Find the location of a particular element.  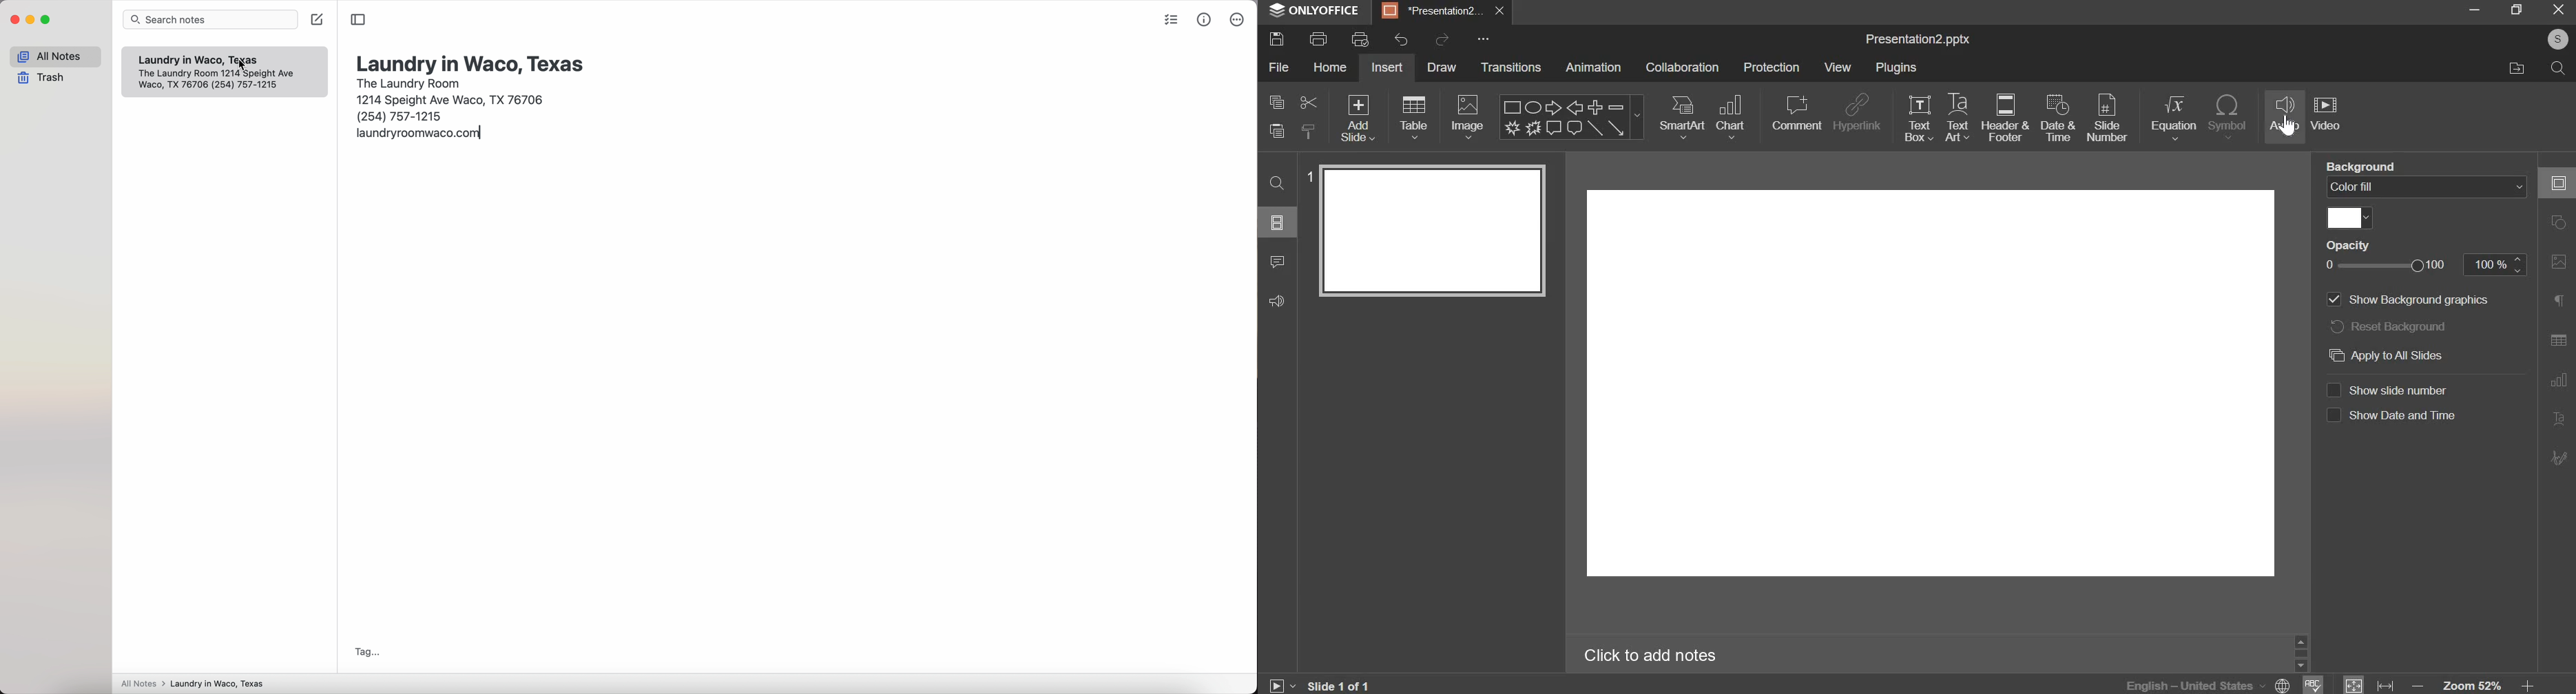

apply to all slides is located at coordinates (2391, 355).